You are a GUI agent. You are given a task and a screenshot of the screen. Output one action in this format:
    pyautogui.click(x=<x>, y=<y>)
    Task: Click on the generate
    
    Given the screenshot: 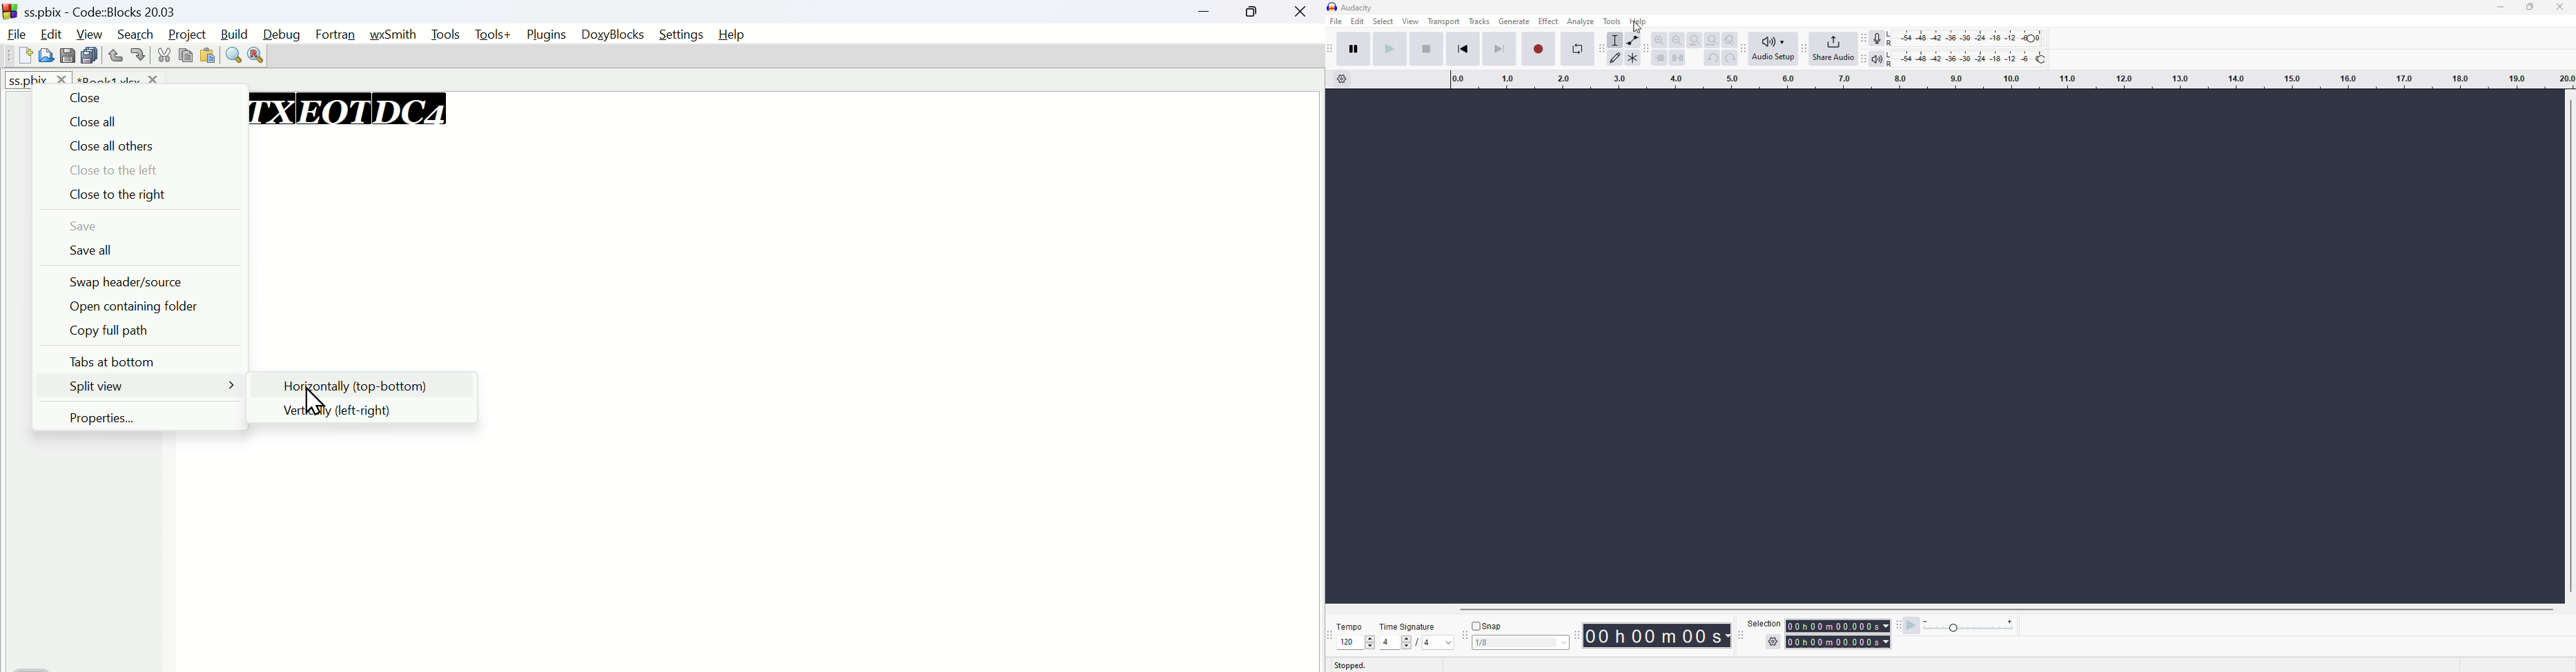 What is the action you would take?
    pyautogui.click(x=1515, y=23)
    